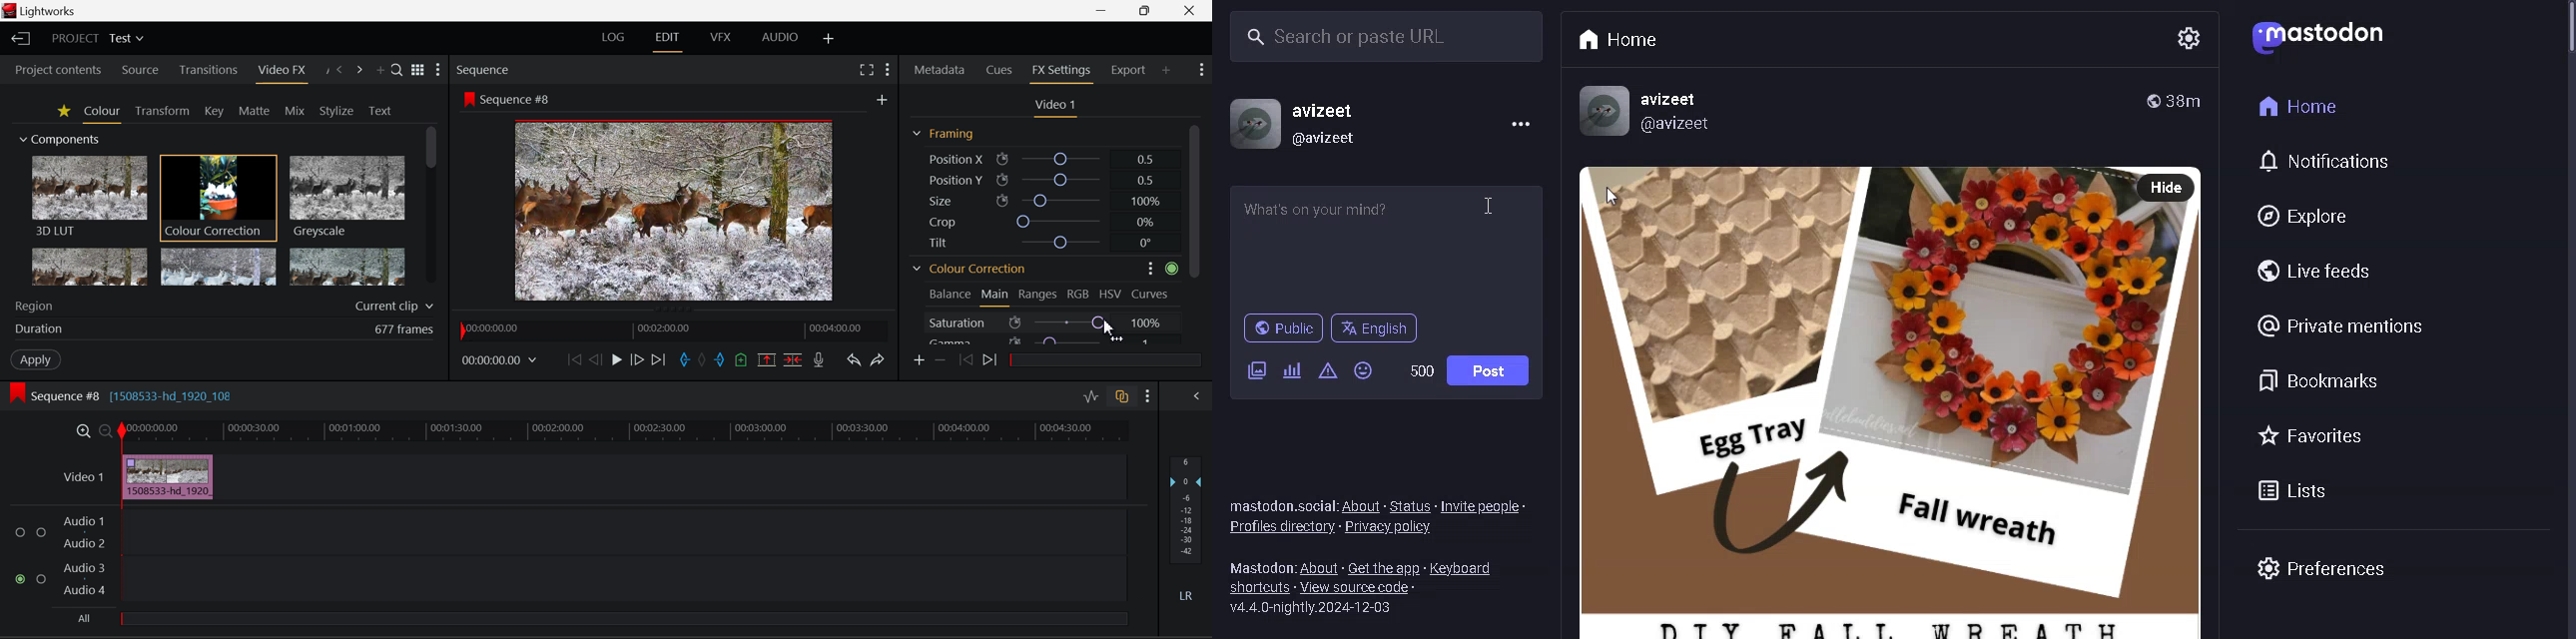 The height and width of the screenshot is (644, 2576). Describe the element at coordinates (119, 395) in the screenshot. I see `Sequence #8 Editing Section` at that location.